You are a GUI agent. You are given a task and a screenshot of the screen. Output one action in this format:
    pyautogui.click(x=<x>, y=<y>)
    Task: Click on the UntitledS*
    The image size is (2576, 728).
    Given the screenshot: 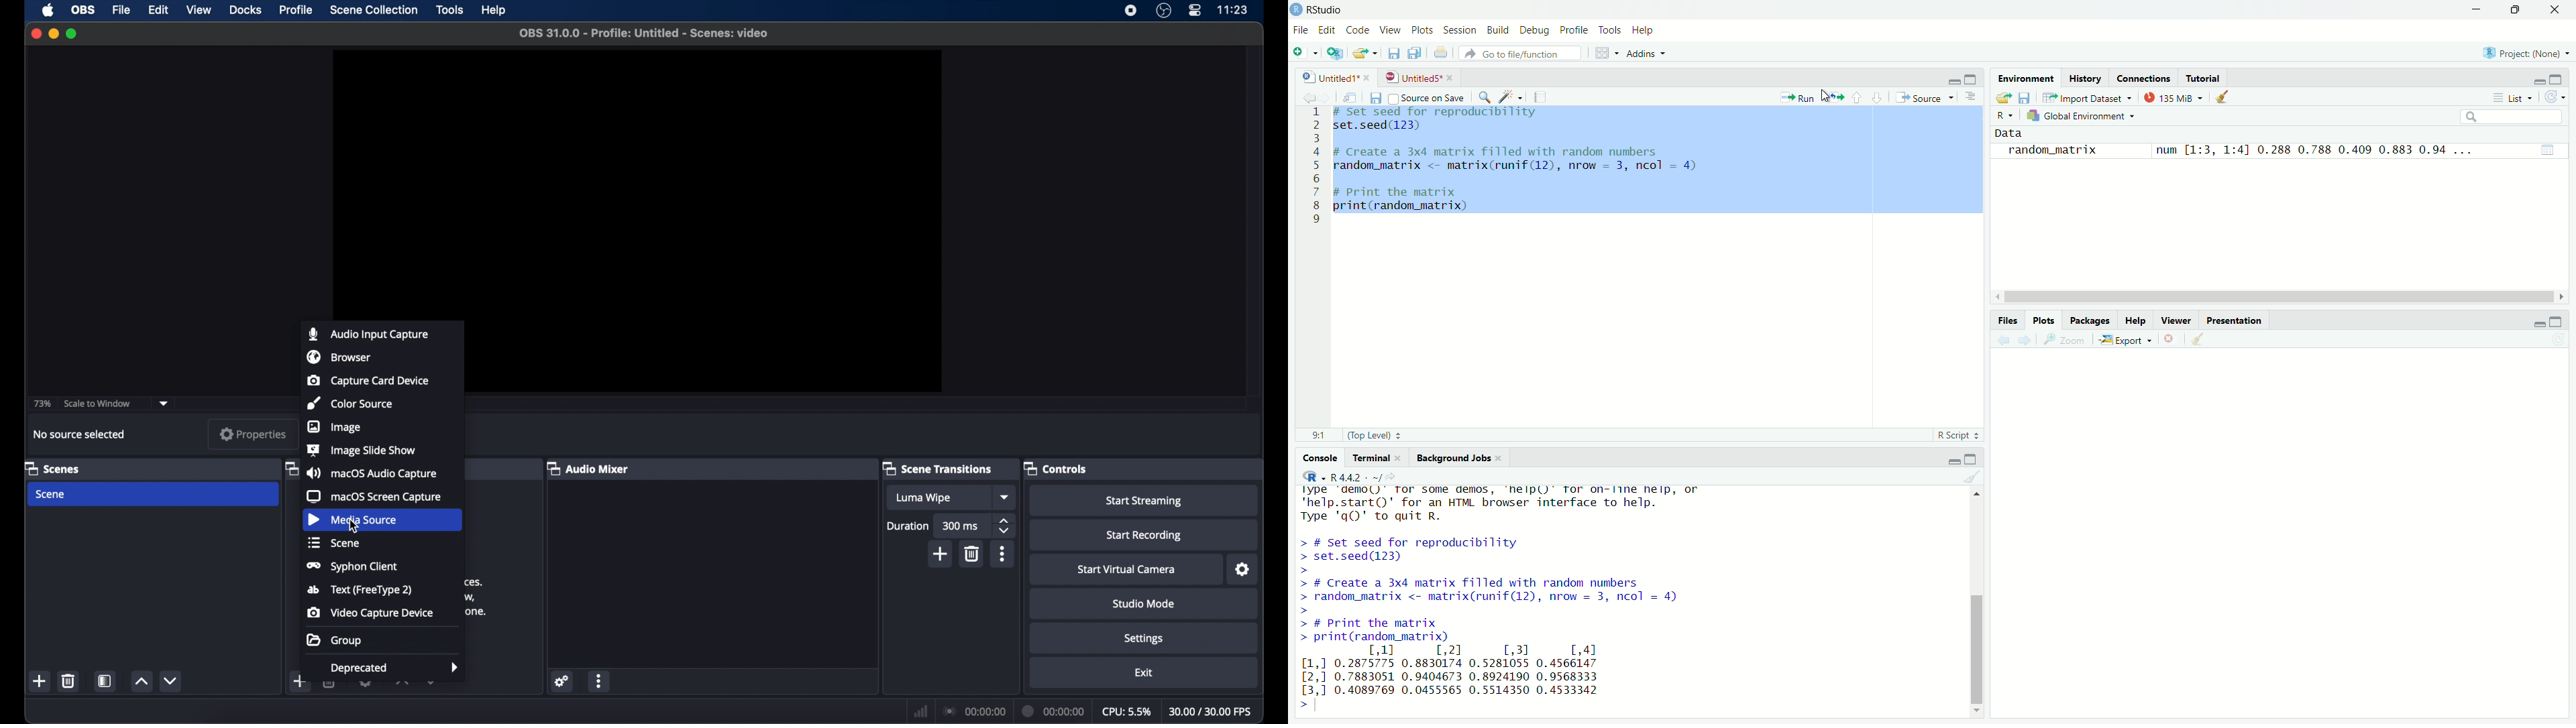 What is the action you would take?
    pyautogui.click(x=1415, y=76)
    